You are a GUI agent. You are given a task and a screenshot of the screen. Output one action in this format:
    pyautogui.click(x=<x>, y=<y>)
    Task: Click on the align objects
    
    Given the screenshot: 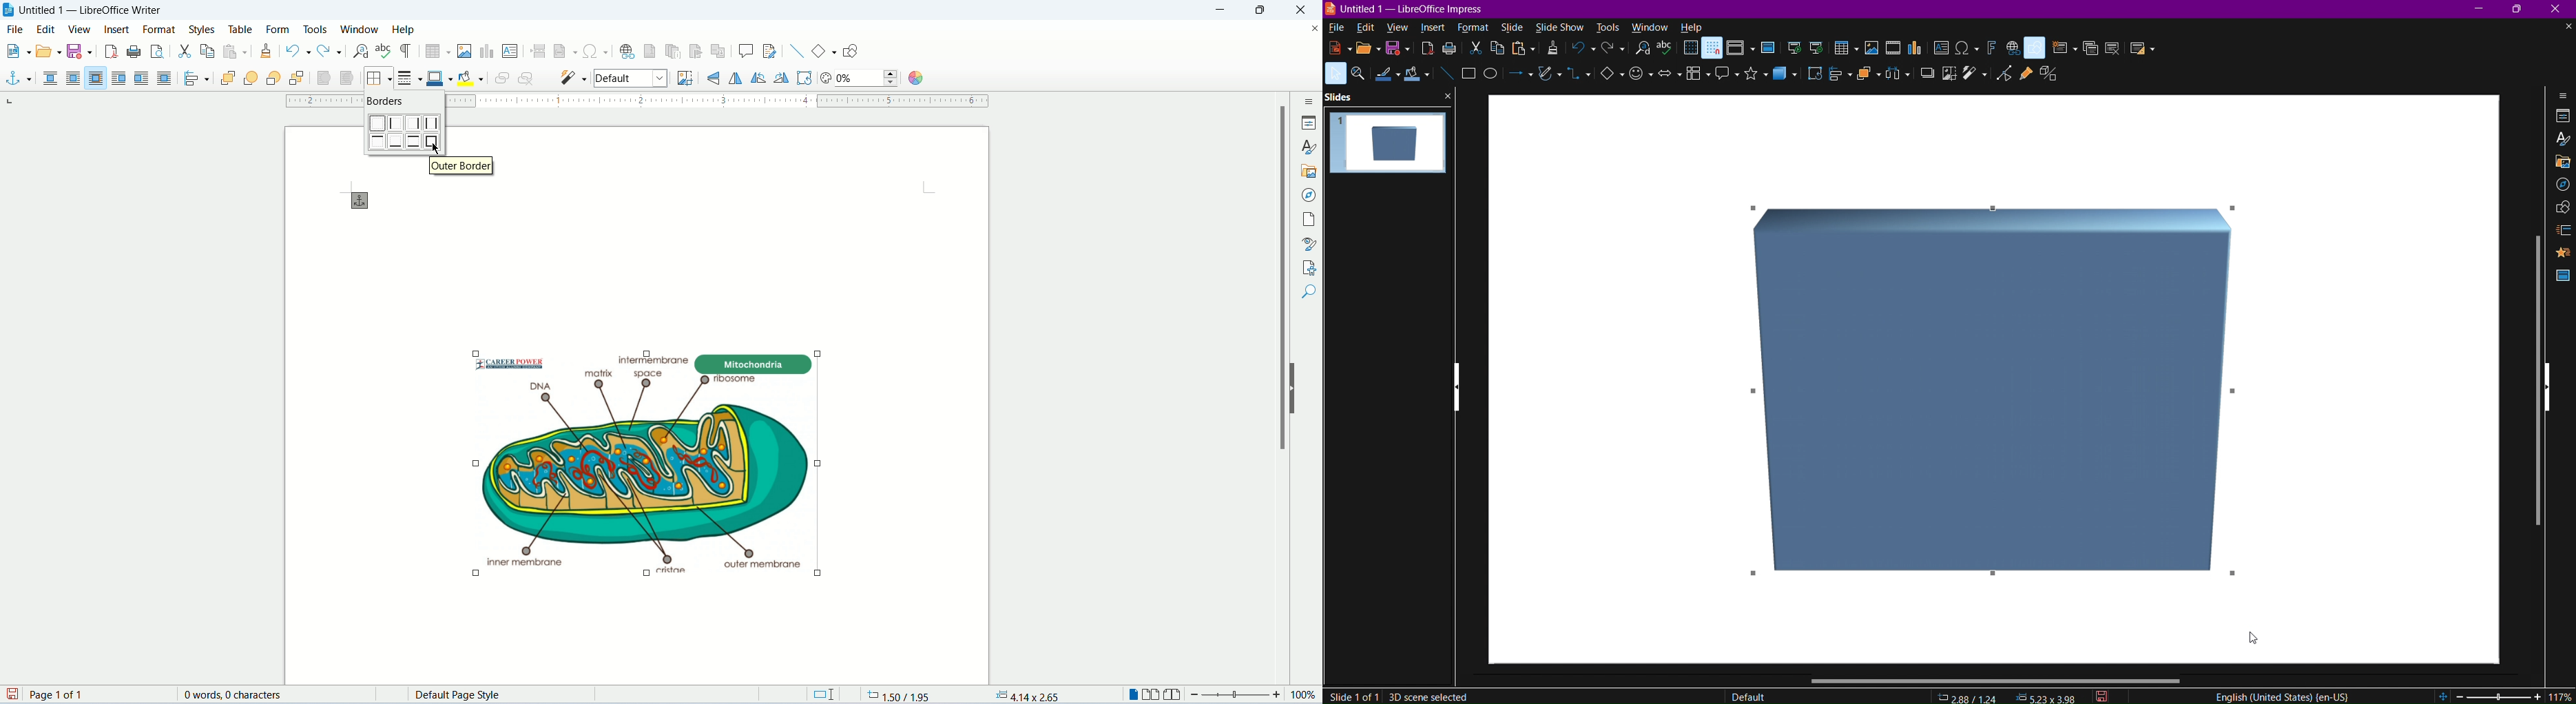 What is the action you would take?
    pyautogui.click(x=195, y=80)
    